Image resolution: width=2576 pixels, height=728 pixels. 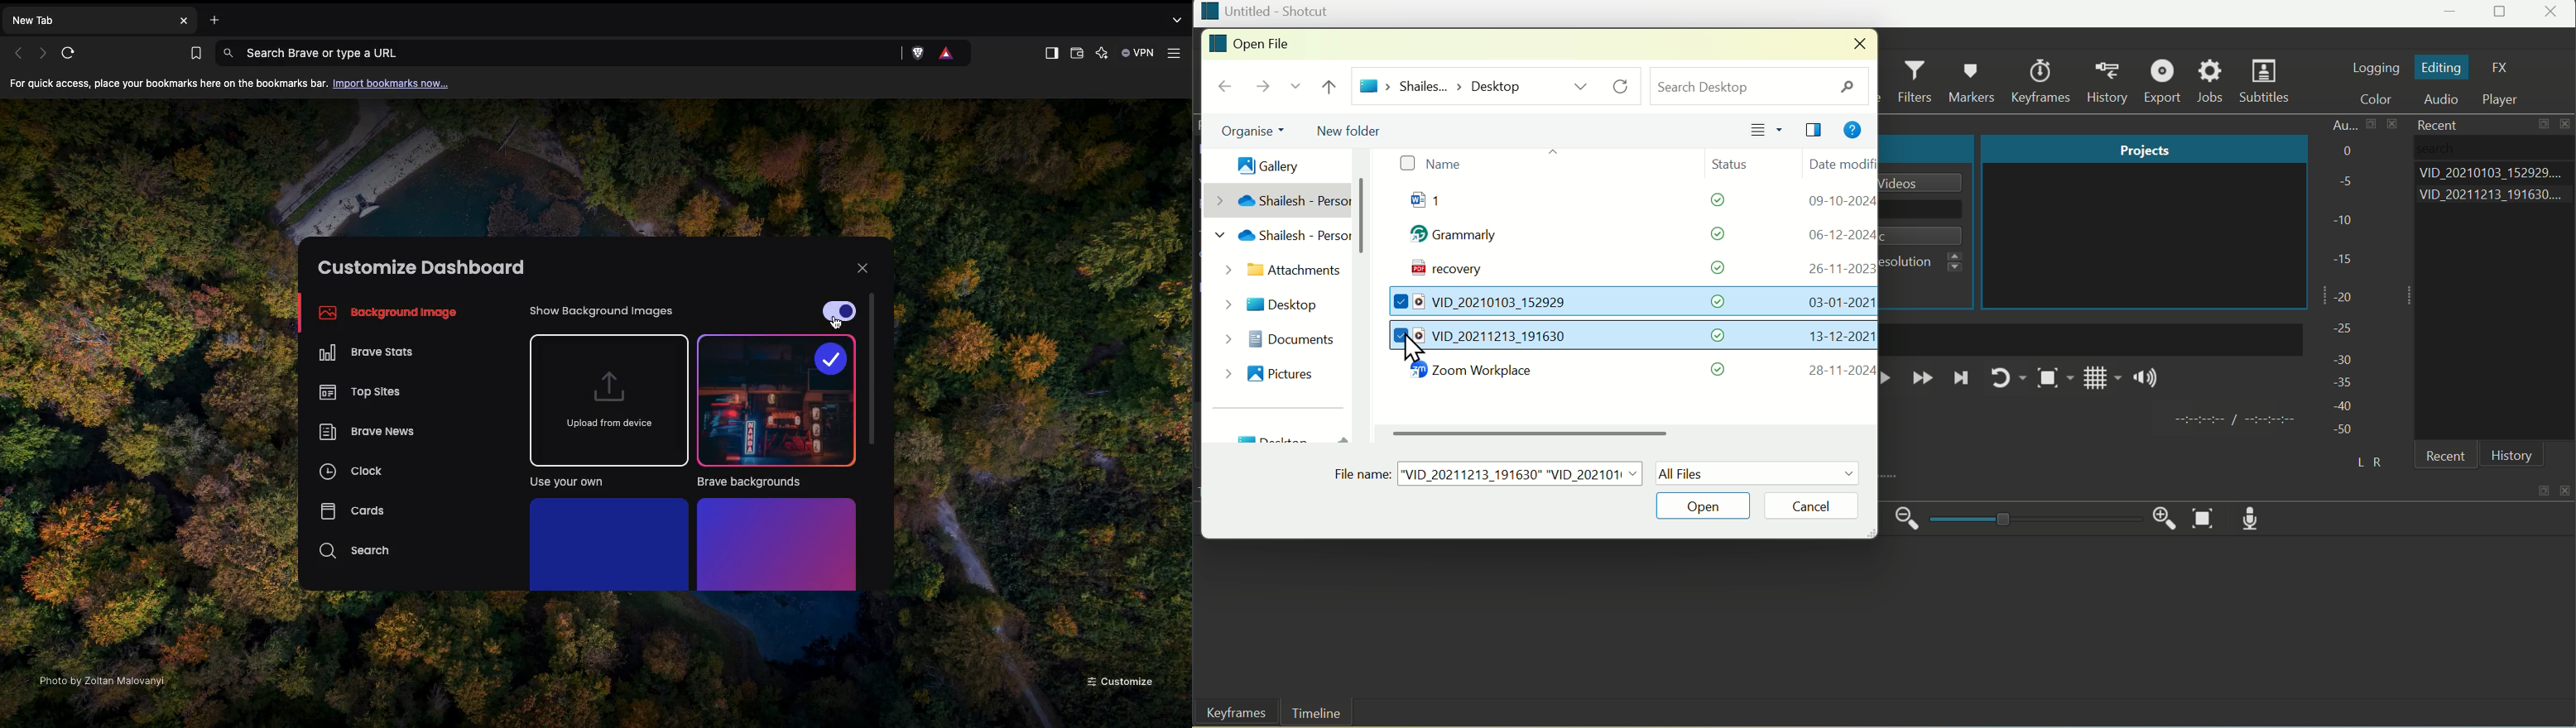 What do you see at coordinates (1317, 714) in the screenshot?
I see `Timeline` at bounding box center [1317, 714].